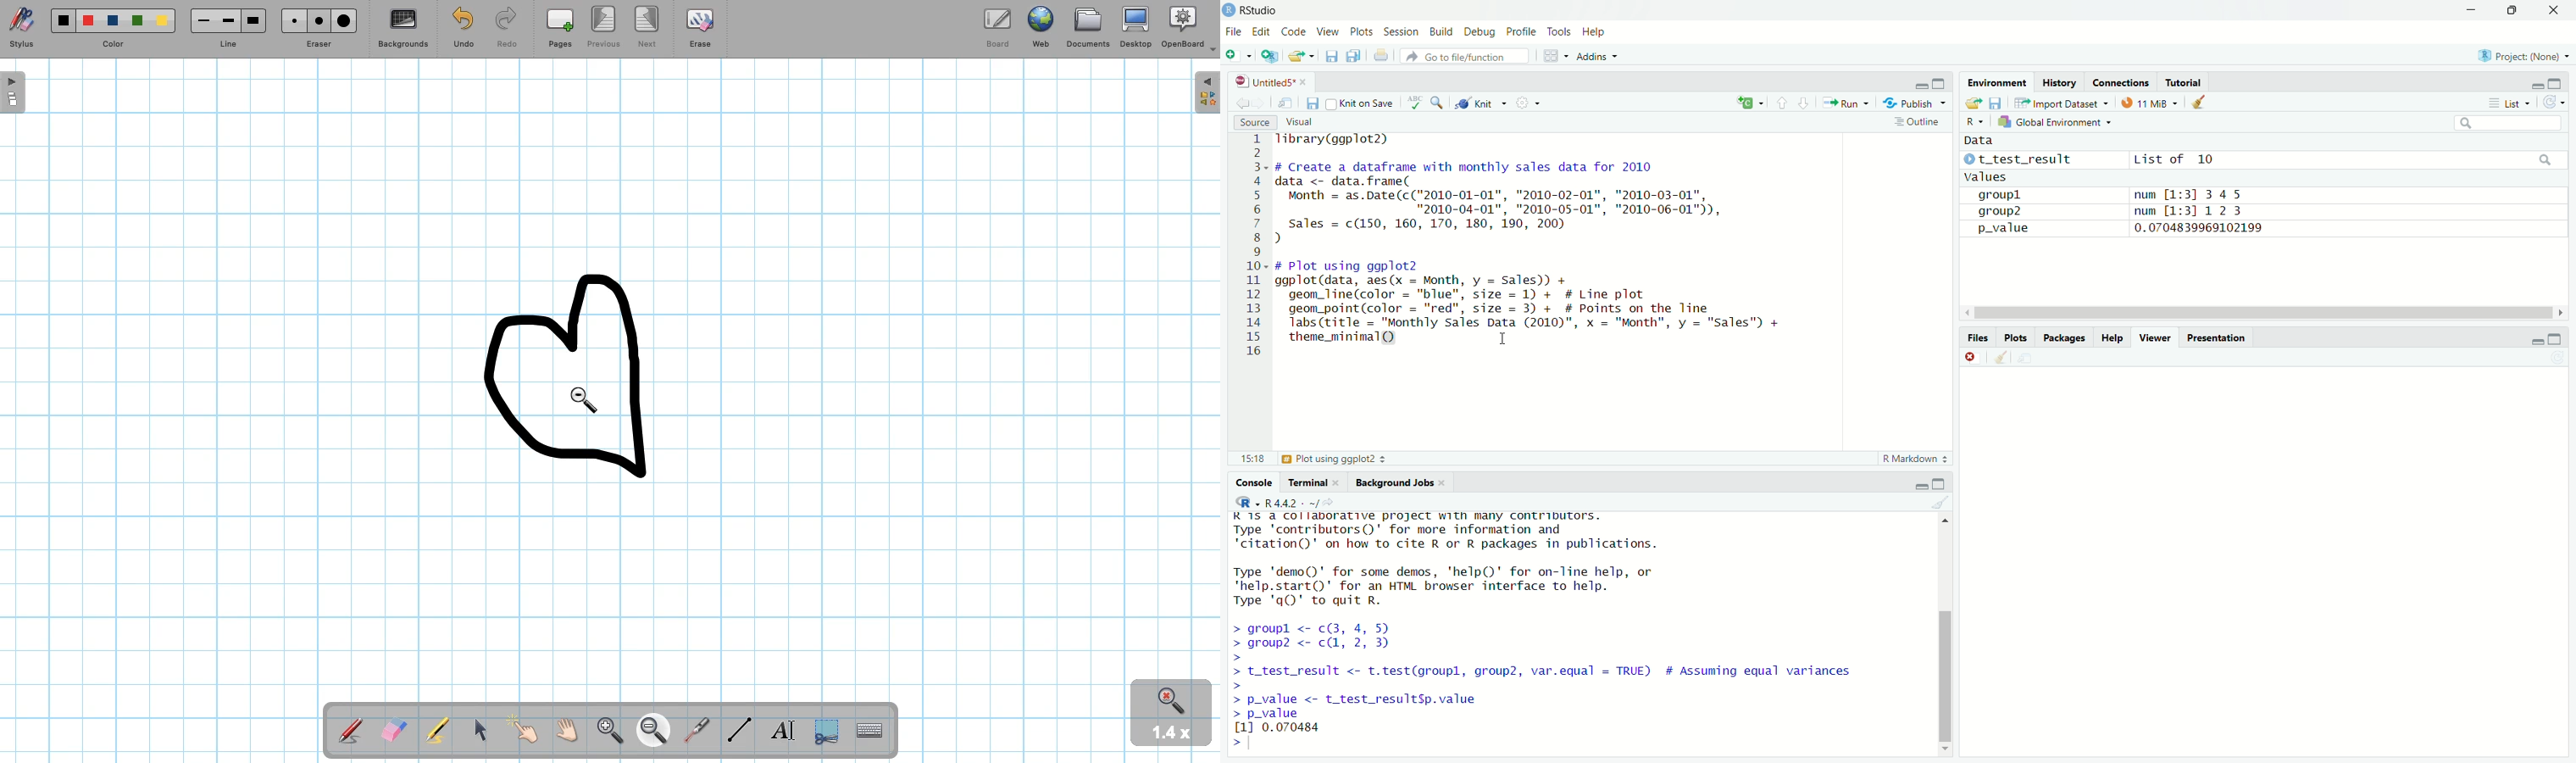 This screenshot has height=784, width=2576. I want to click on Addins ~, so click(1599, 56).